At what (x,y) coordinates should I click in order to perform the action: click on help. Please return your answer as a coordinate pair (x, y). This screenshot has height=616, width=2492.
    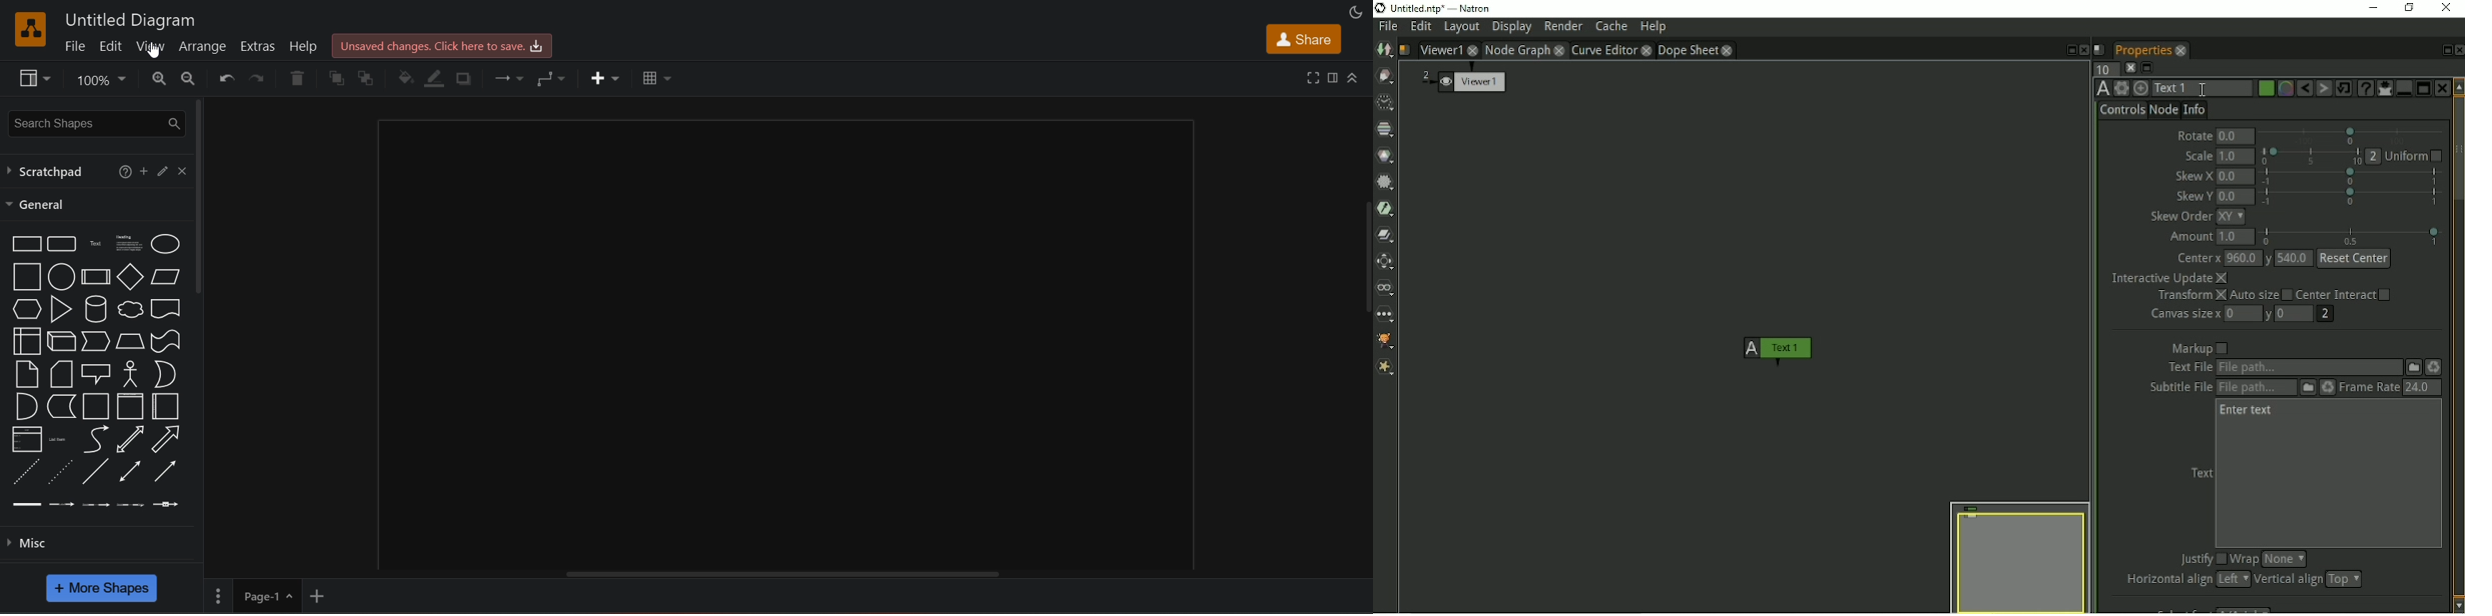
    Looking at the image, I should click on (303, 44).